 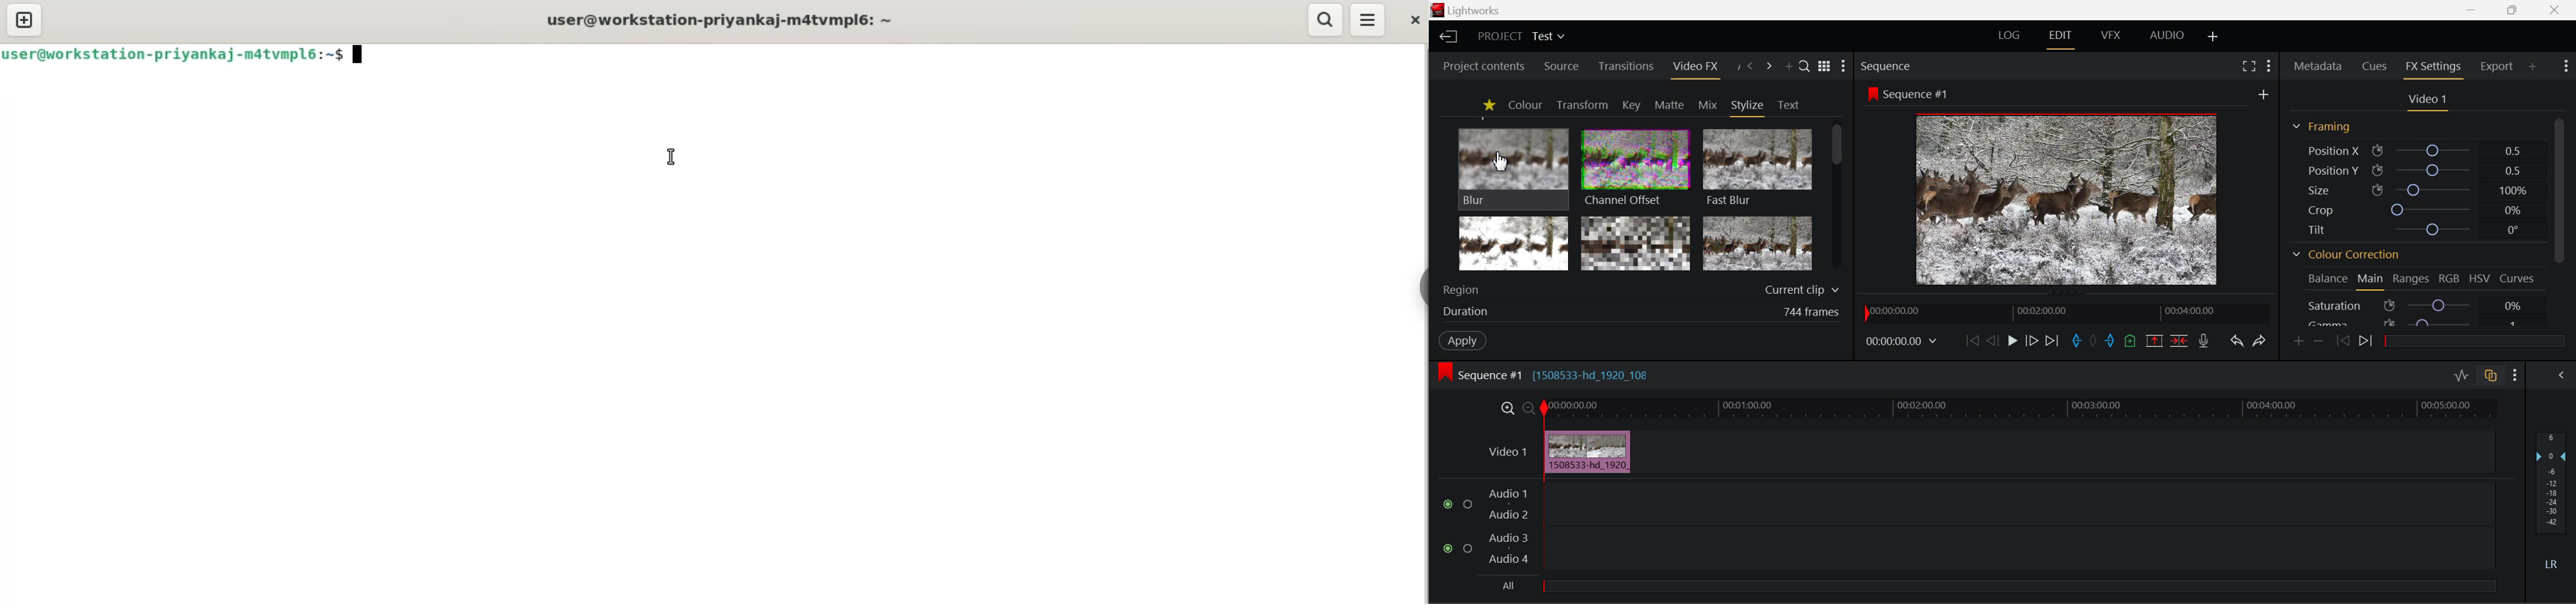 I want to click on Mix, so click(x=1707, y=104).